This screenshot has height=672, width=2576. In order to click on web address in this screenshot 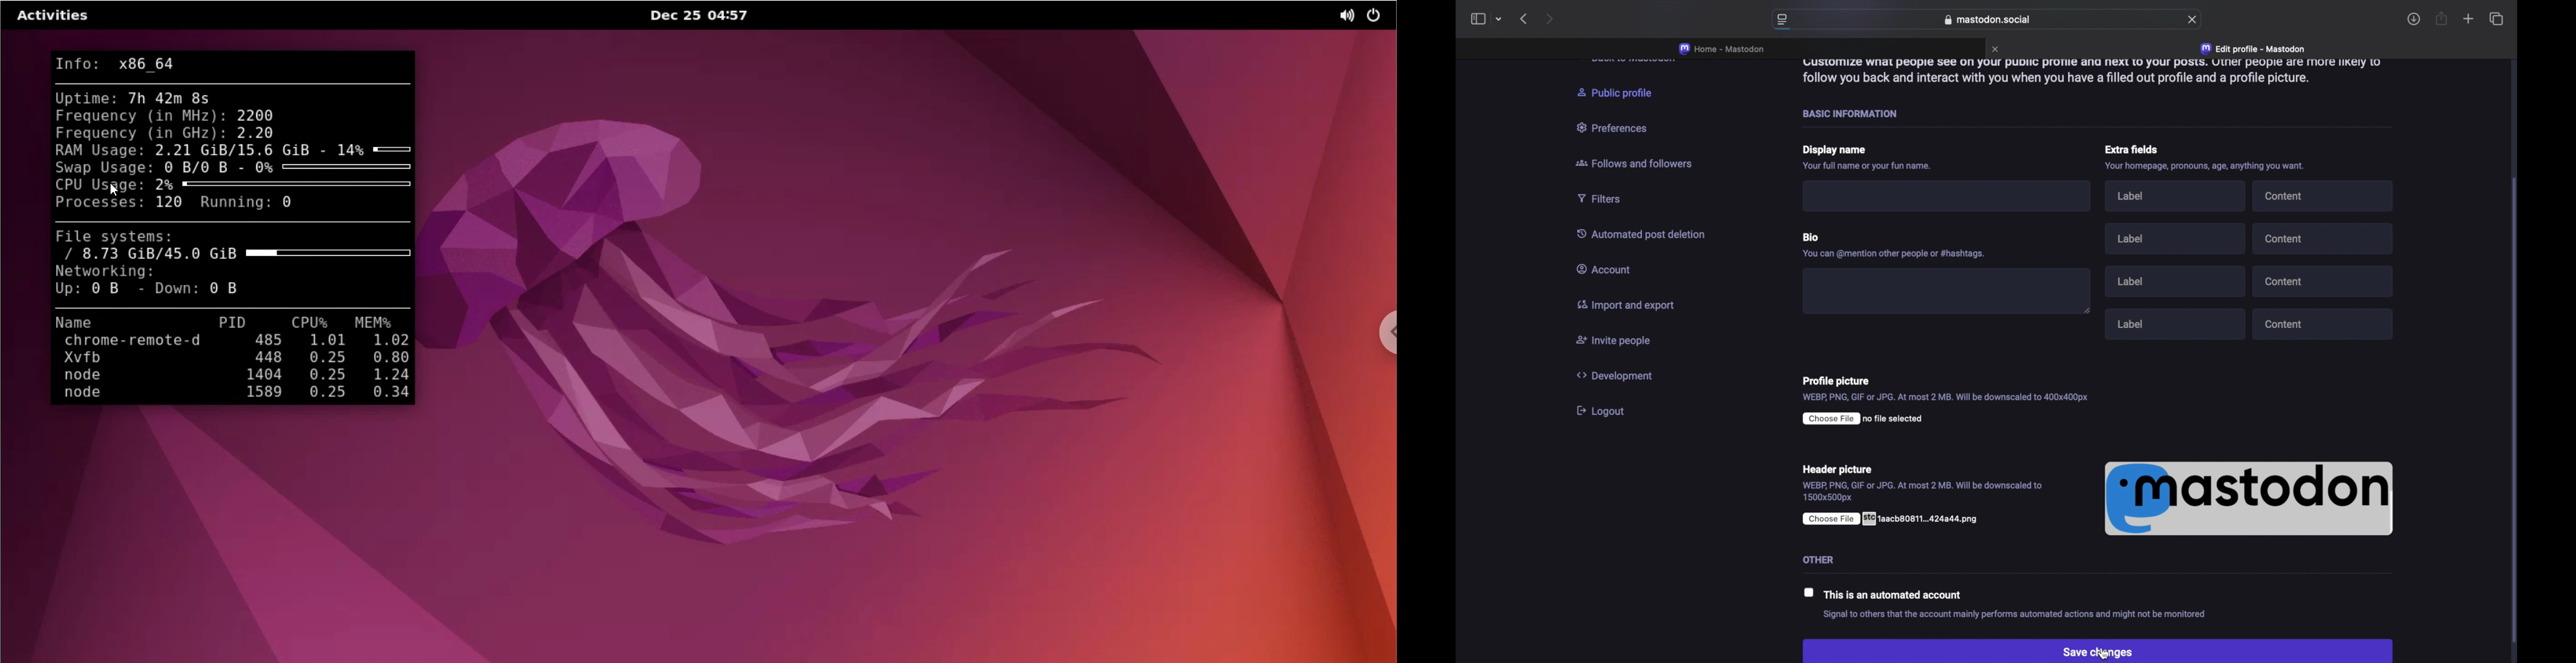, I will do `click(1987, 20)`.